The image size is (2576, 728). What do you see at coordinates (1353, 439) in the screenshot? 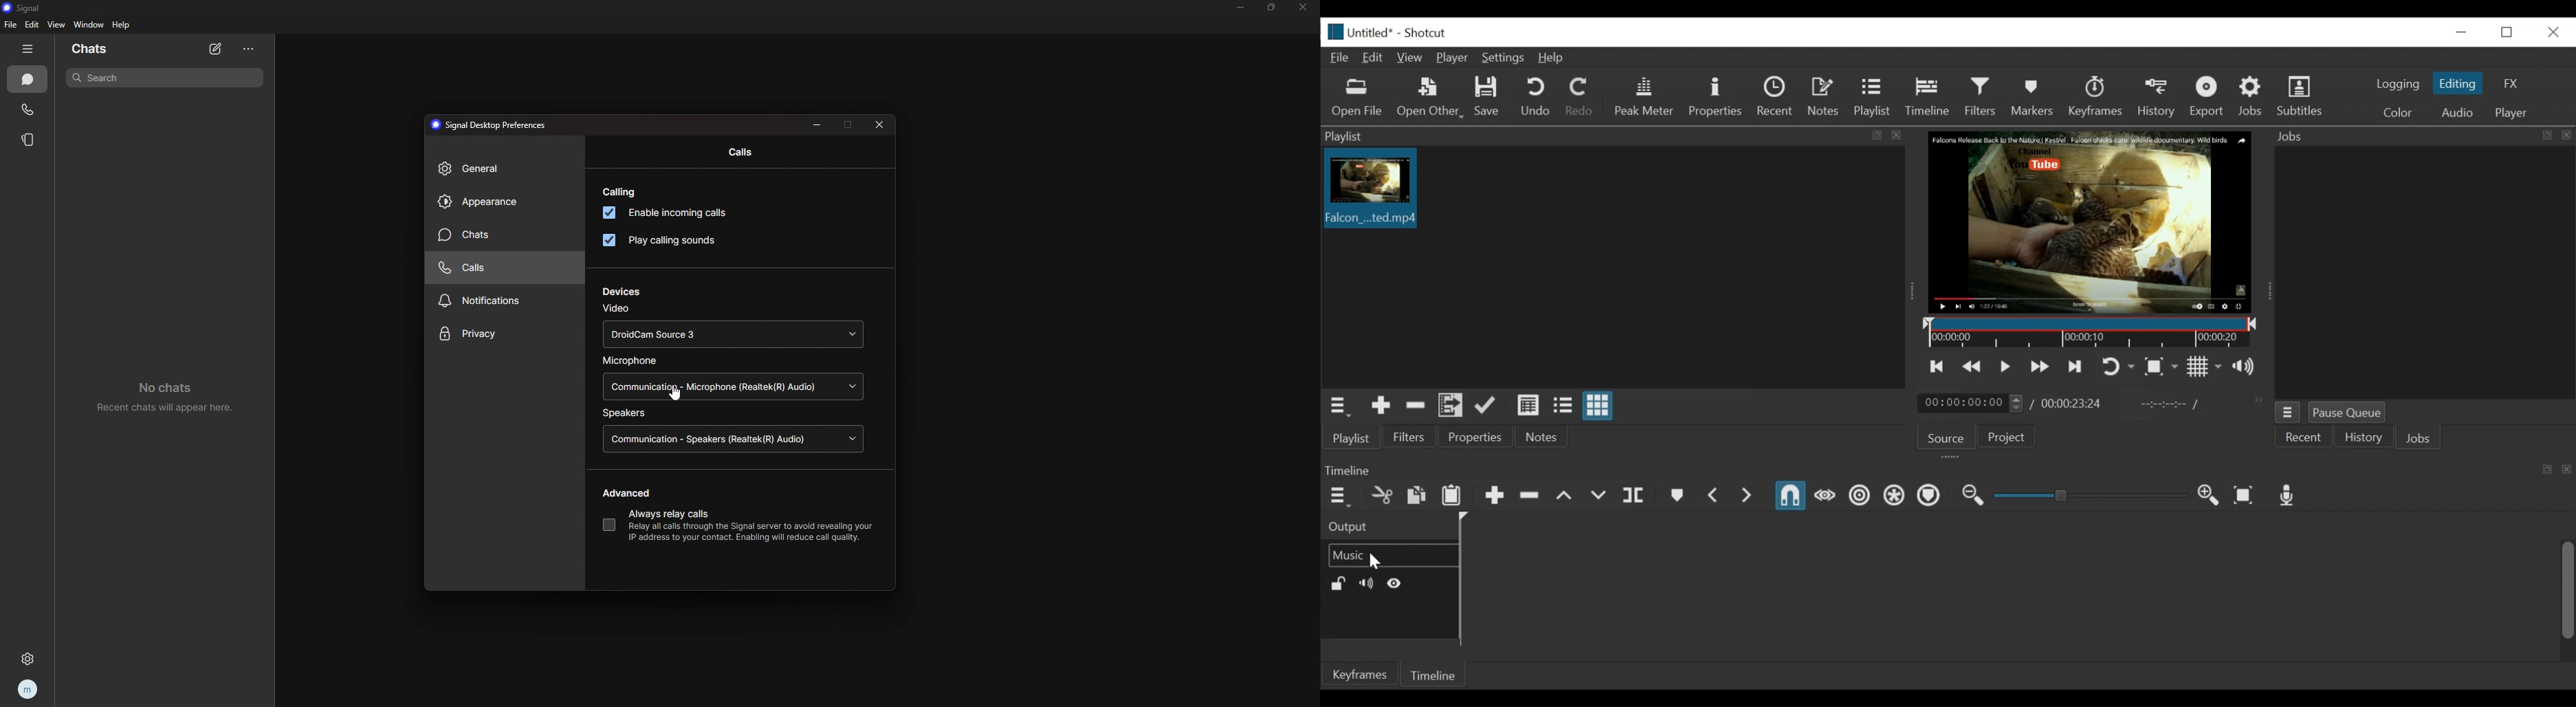
I see `Playlist` at bounding box center [1353, 439].